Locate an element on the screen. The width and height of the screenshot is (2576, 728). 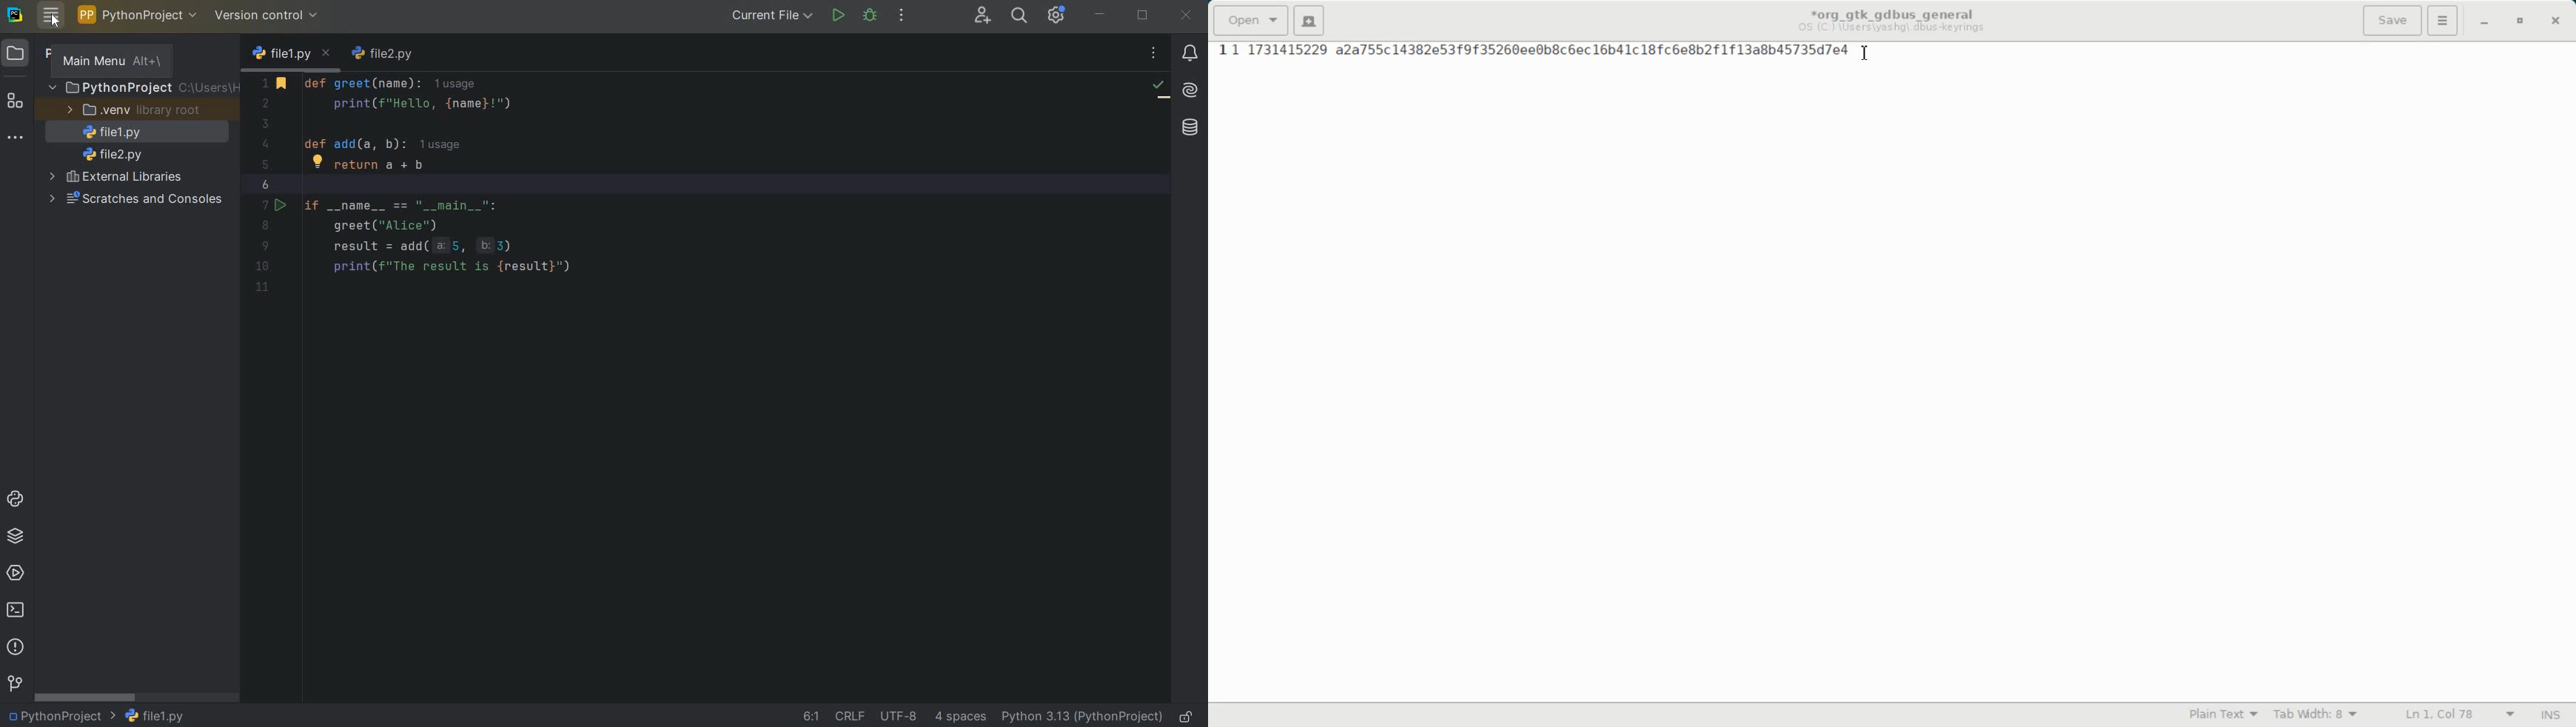
current interpreter is located at coordinates (1081, 717).